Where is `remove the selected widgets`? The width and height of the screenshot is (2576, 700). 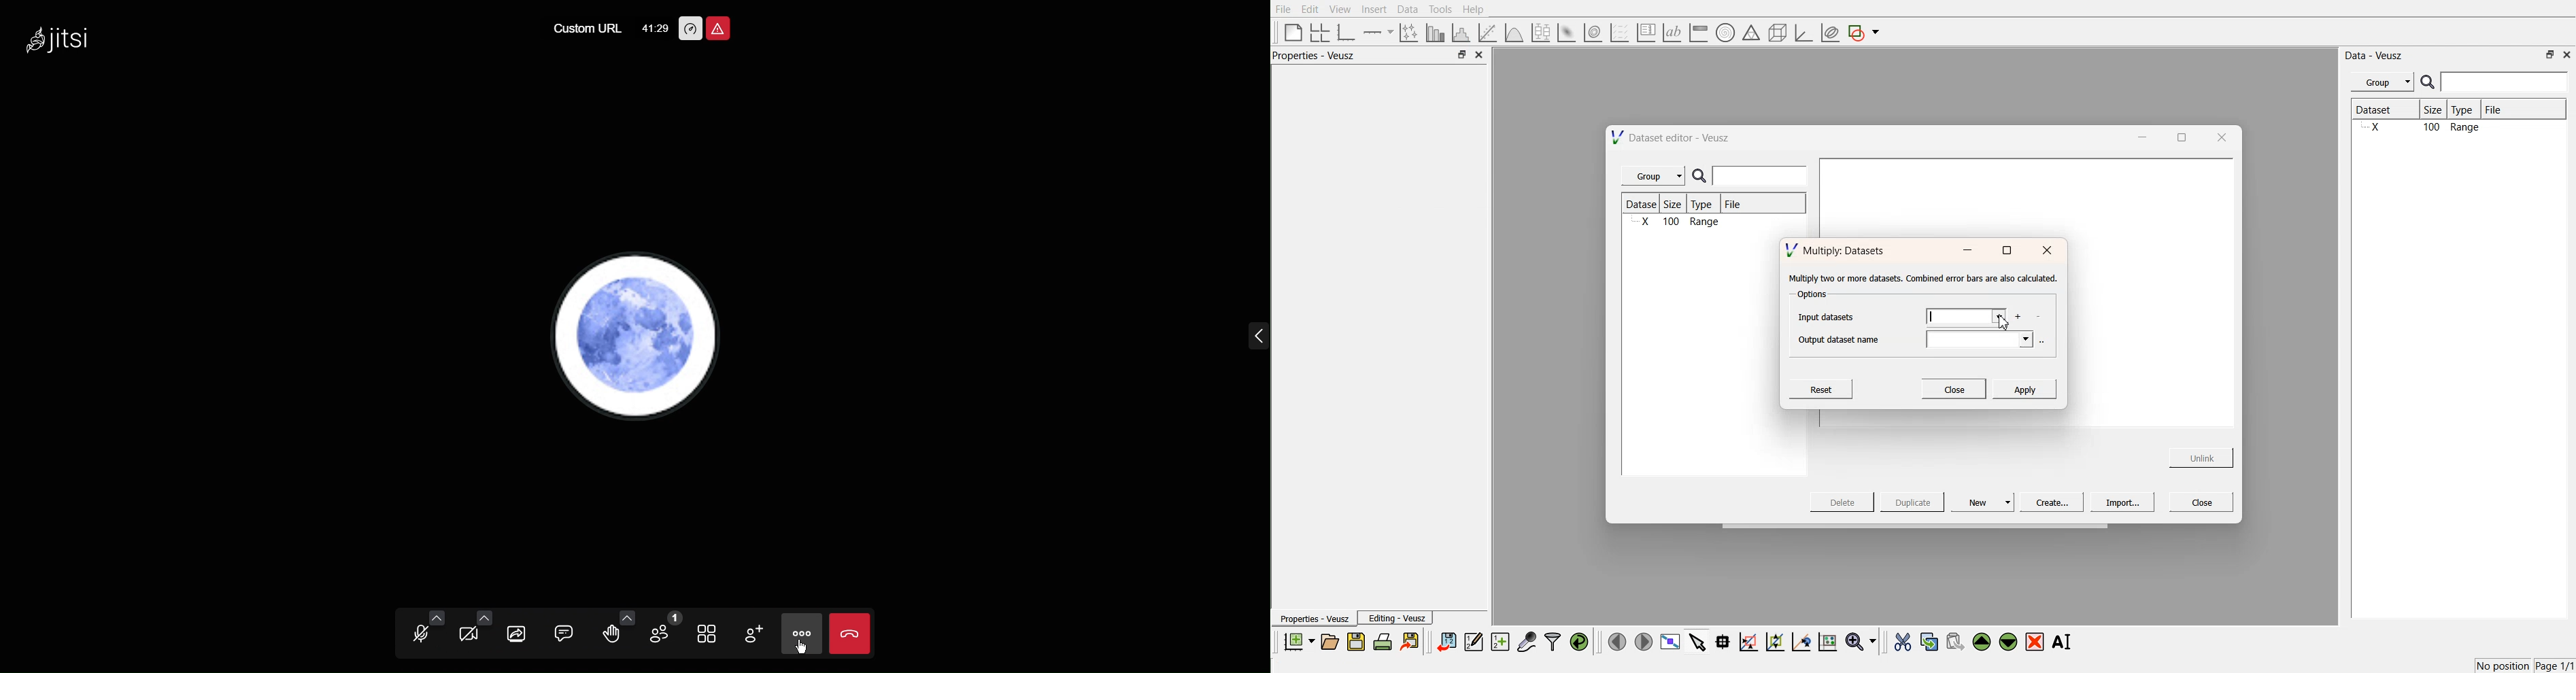
remove the selected widgets is located at coordinates (2036, 642).